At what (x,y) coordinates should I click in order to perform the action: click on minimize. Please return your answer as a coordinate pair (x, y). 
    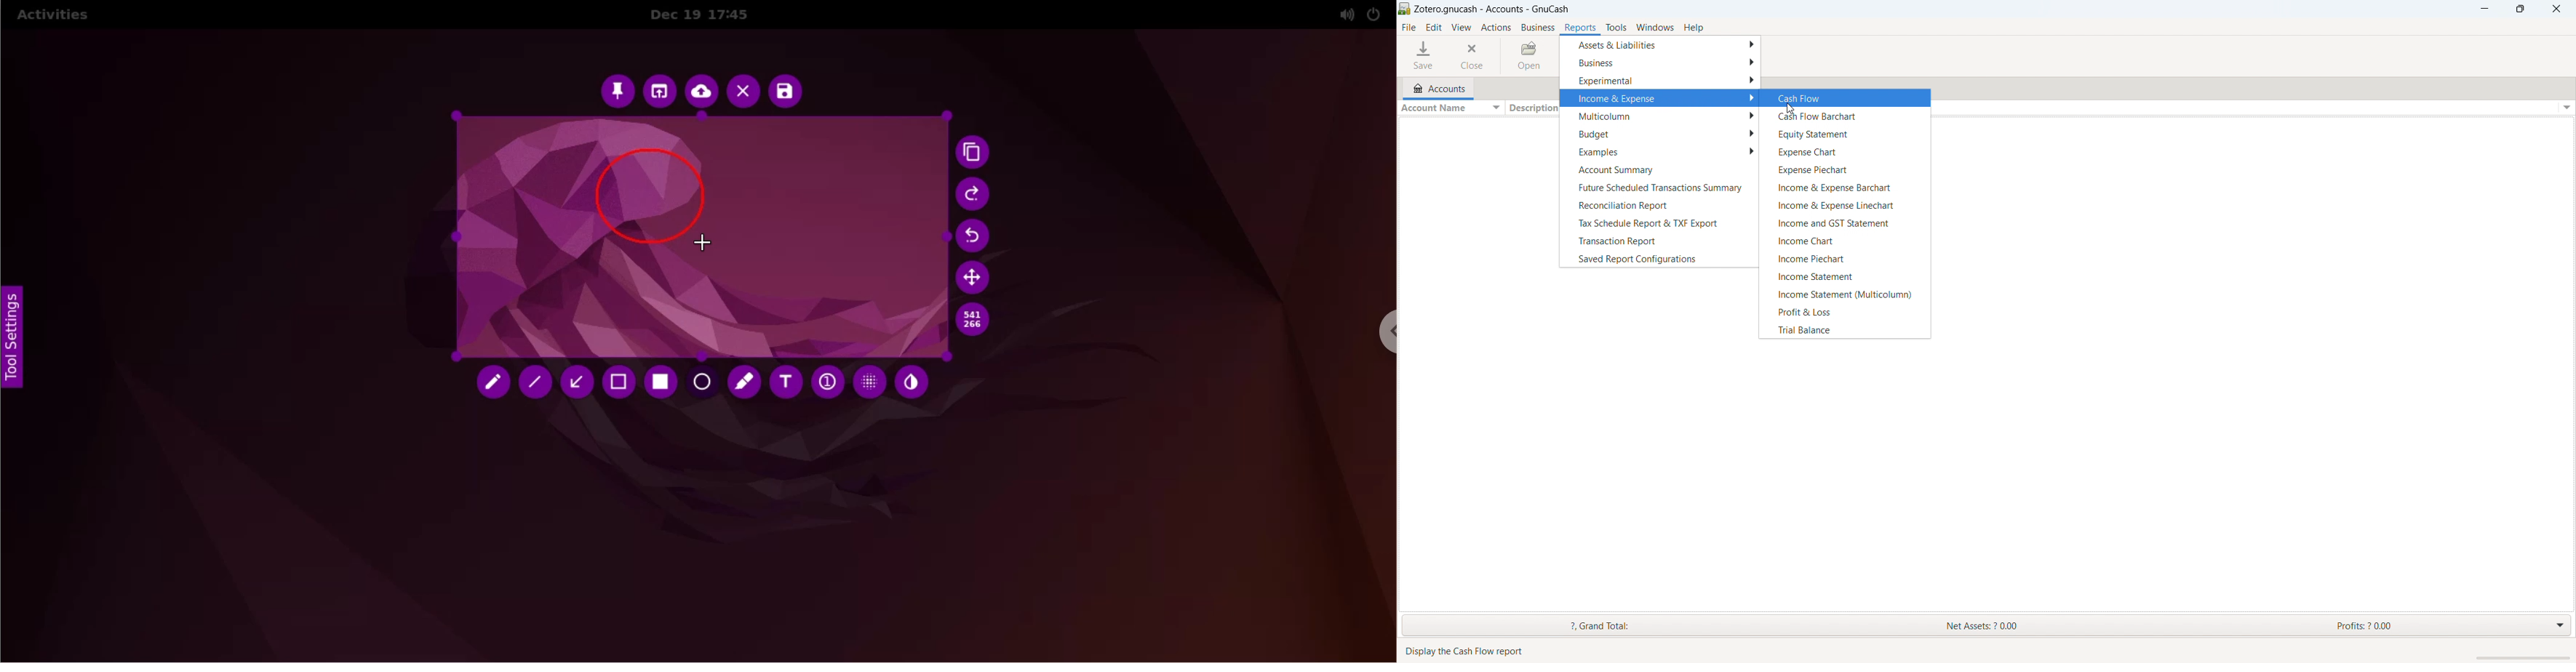
    Looking at the image, I should click on (2485, 9).